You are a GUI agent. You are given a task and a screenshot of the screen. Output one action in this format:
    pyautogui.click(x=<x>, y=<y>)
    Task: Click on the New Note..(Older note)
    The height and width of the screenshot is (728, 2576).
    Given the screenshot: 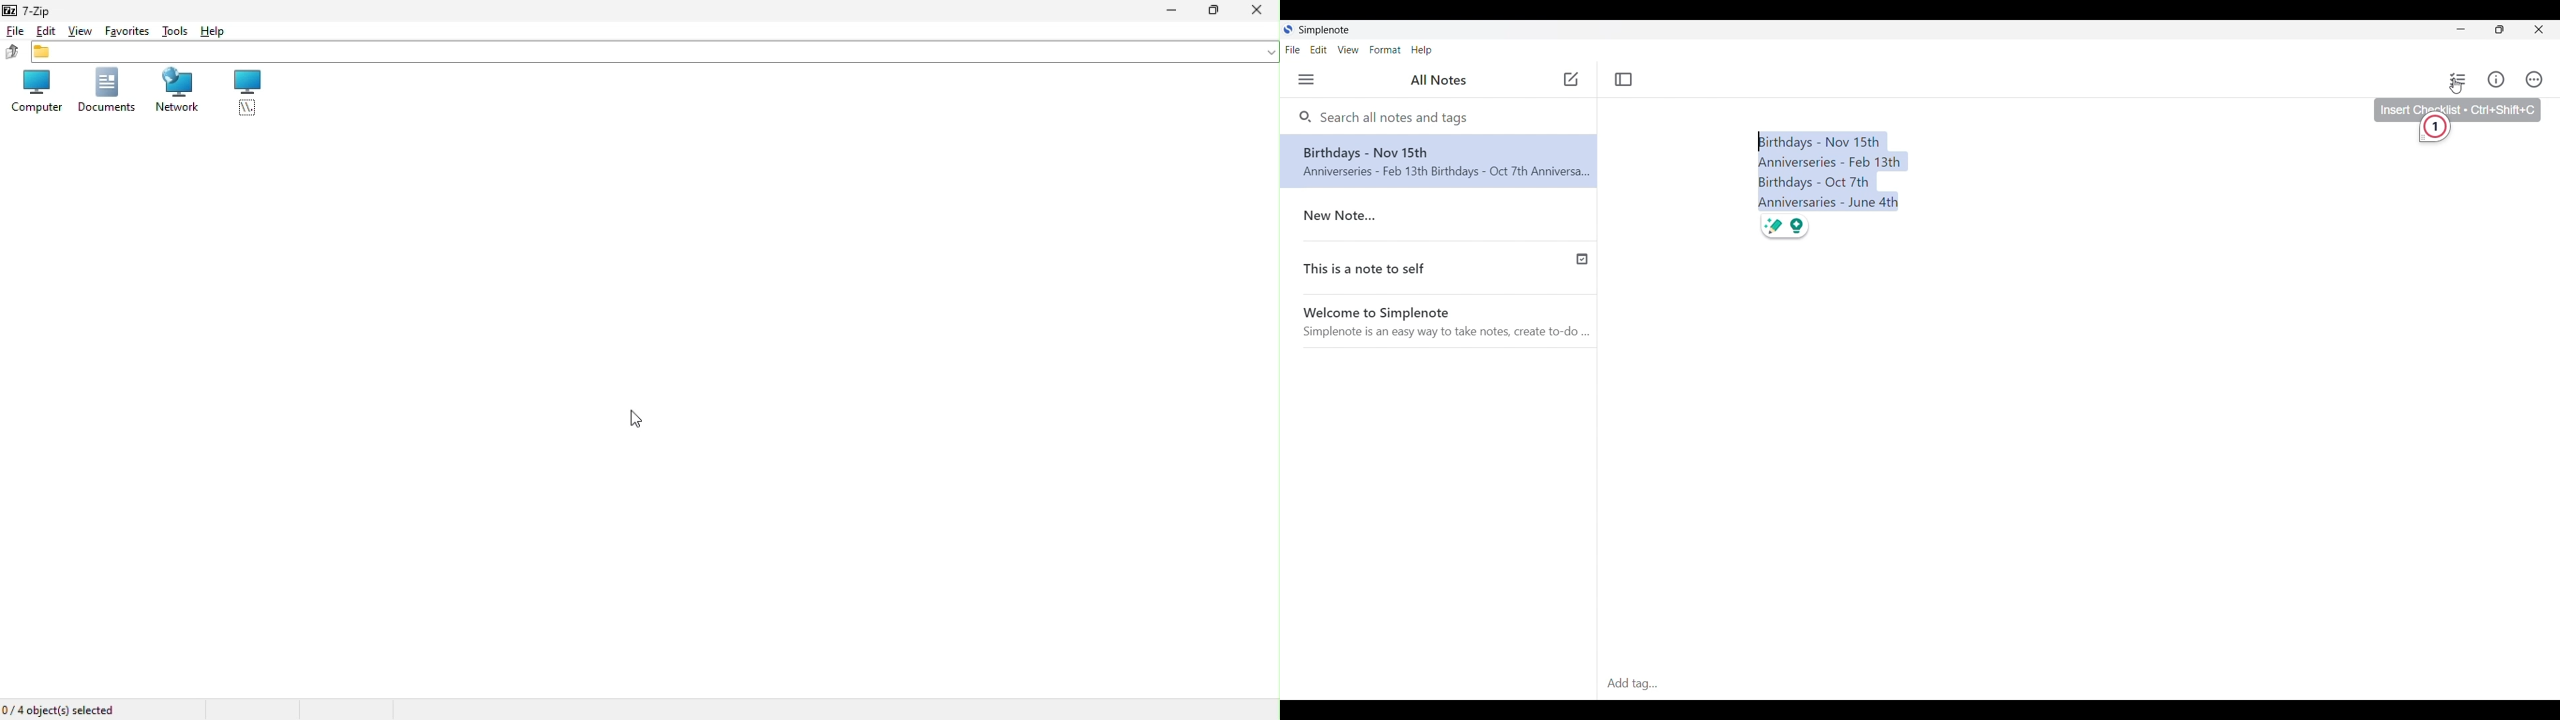 What is the action you would take?
    pyautogui.click(x=1442, y=216)
    